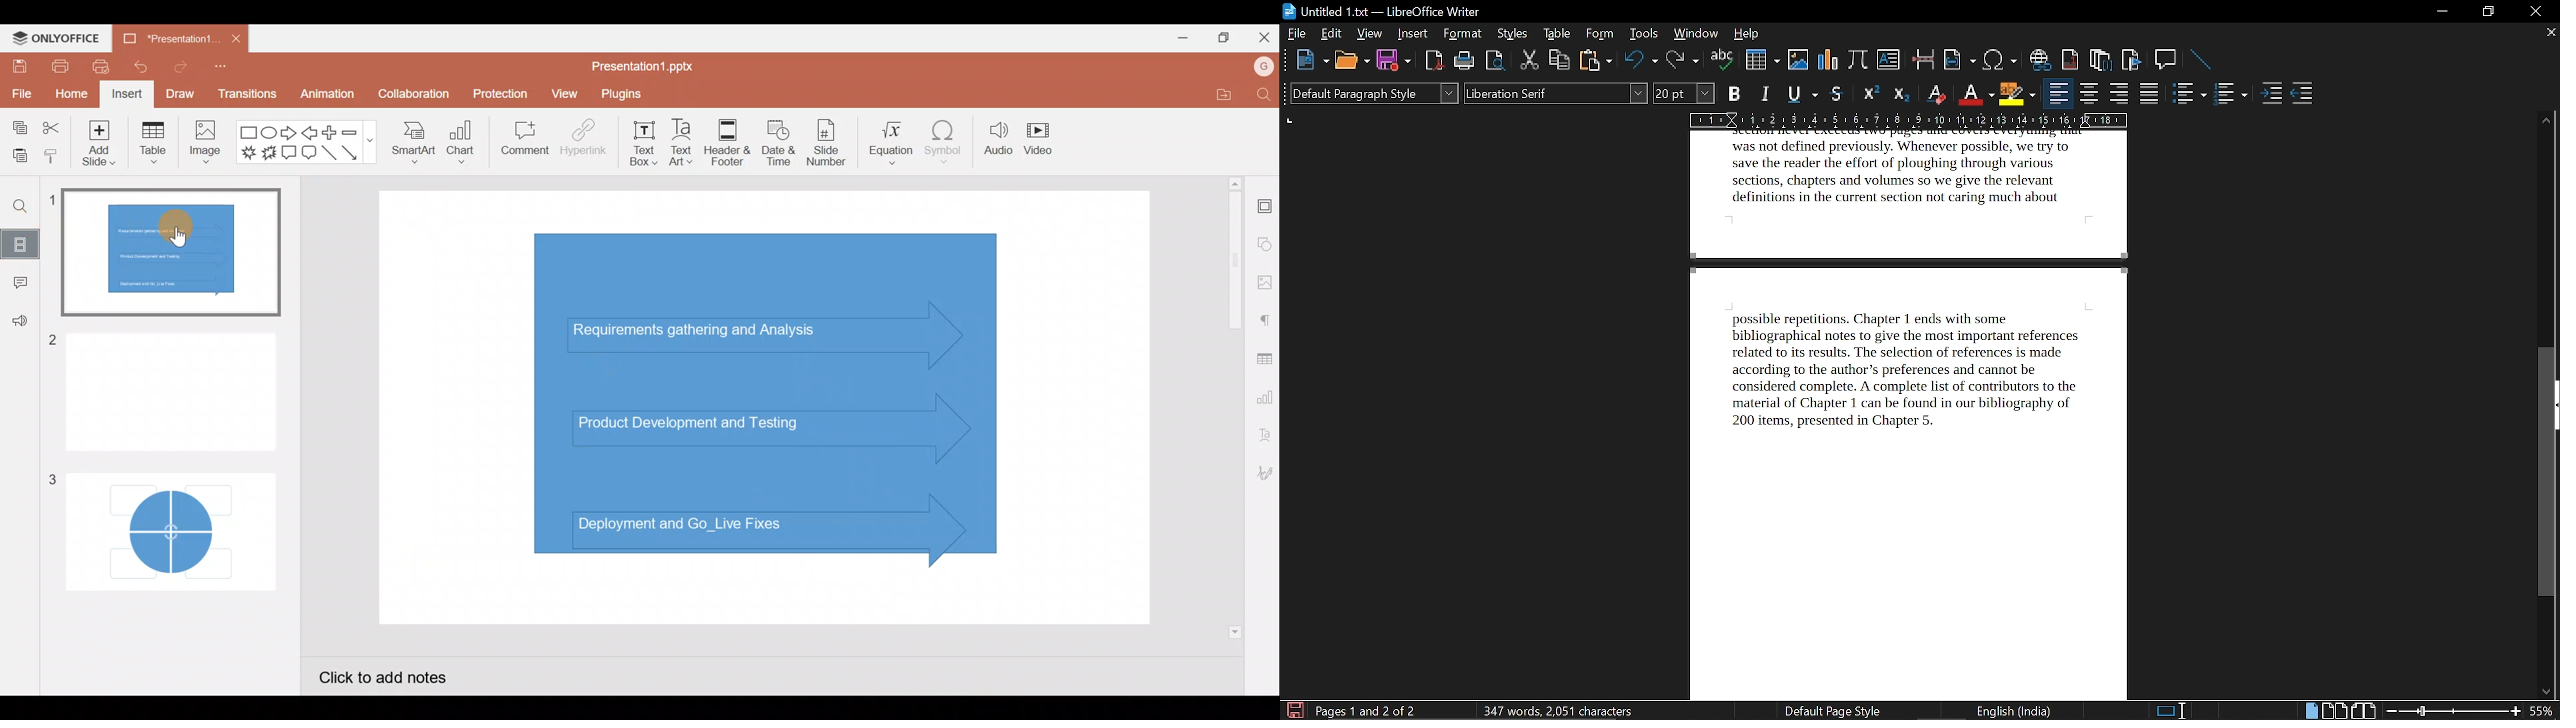 Image resolution: width=2576 pixels, height=728 pixels. Describe the element at coordinates (247, 151) in the screenshot. I see `Explosion 1` at that location.